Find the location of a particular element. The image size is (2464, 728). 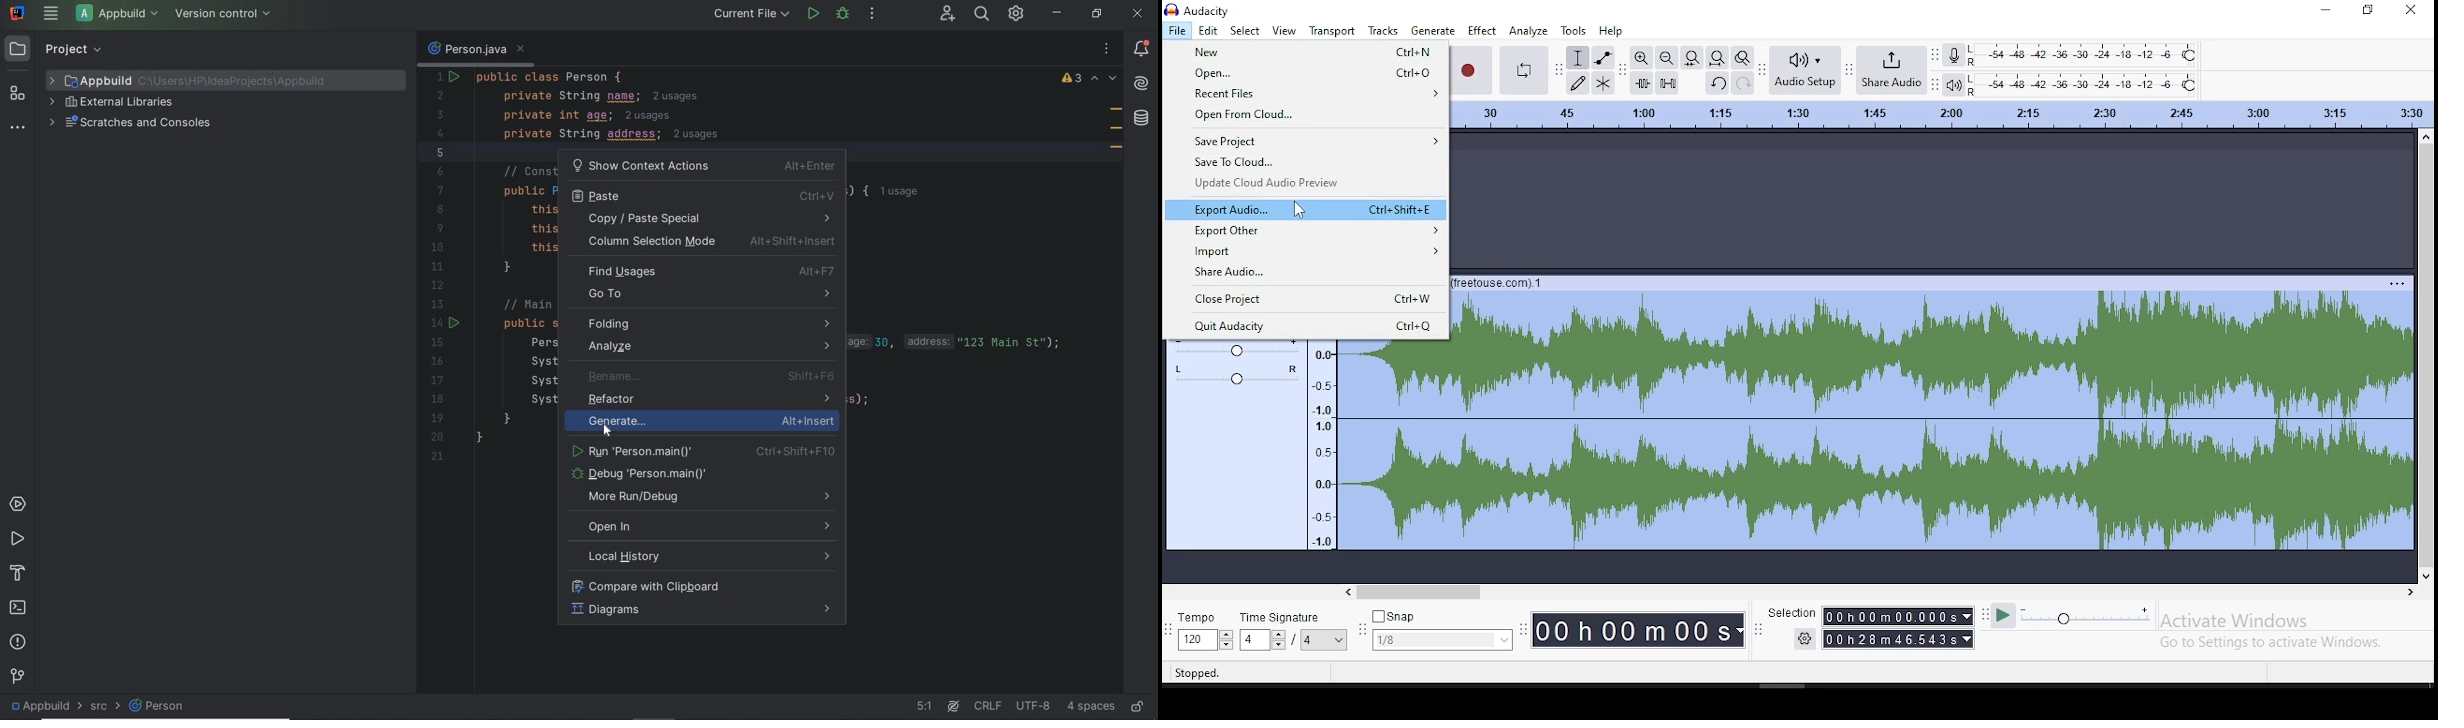

effect is located at coordinates (1482, 31).